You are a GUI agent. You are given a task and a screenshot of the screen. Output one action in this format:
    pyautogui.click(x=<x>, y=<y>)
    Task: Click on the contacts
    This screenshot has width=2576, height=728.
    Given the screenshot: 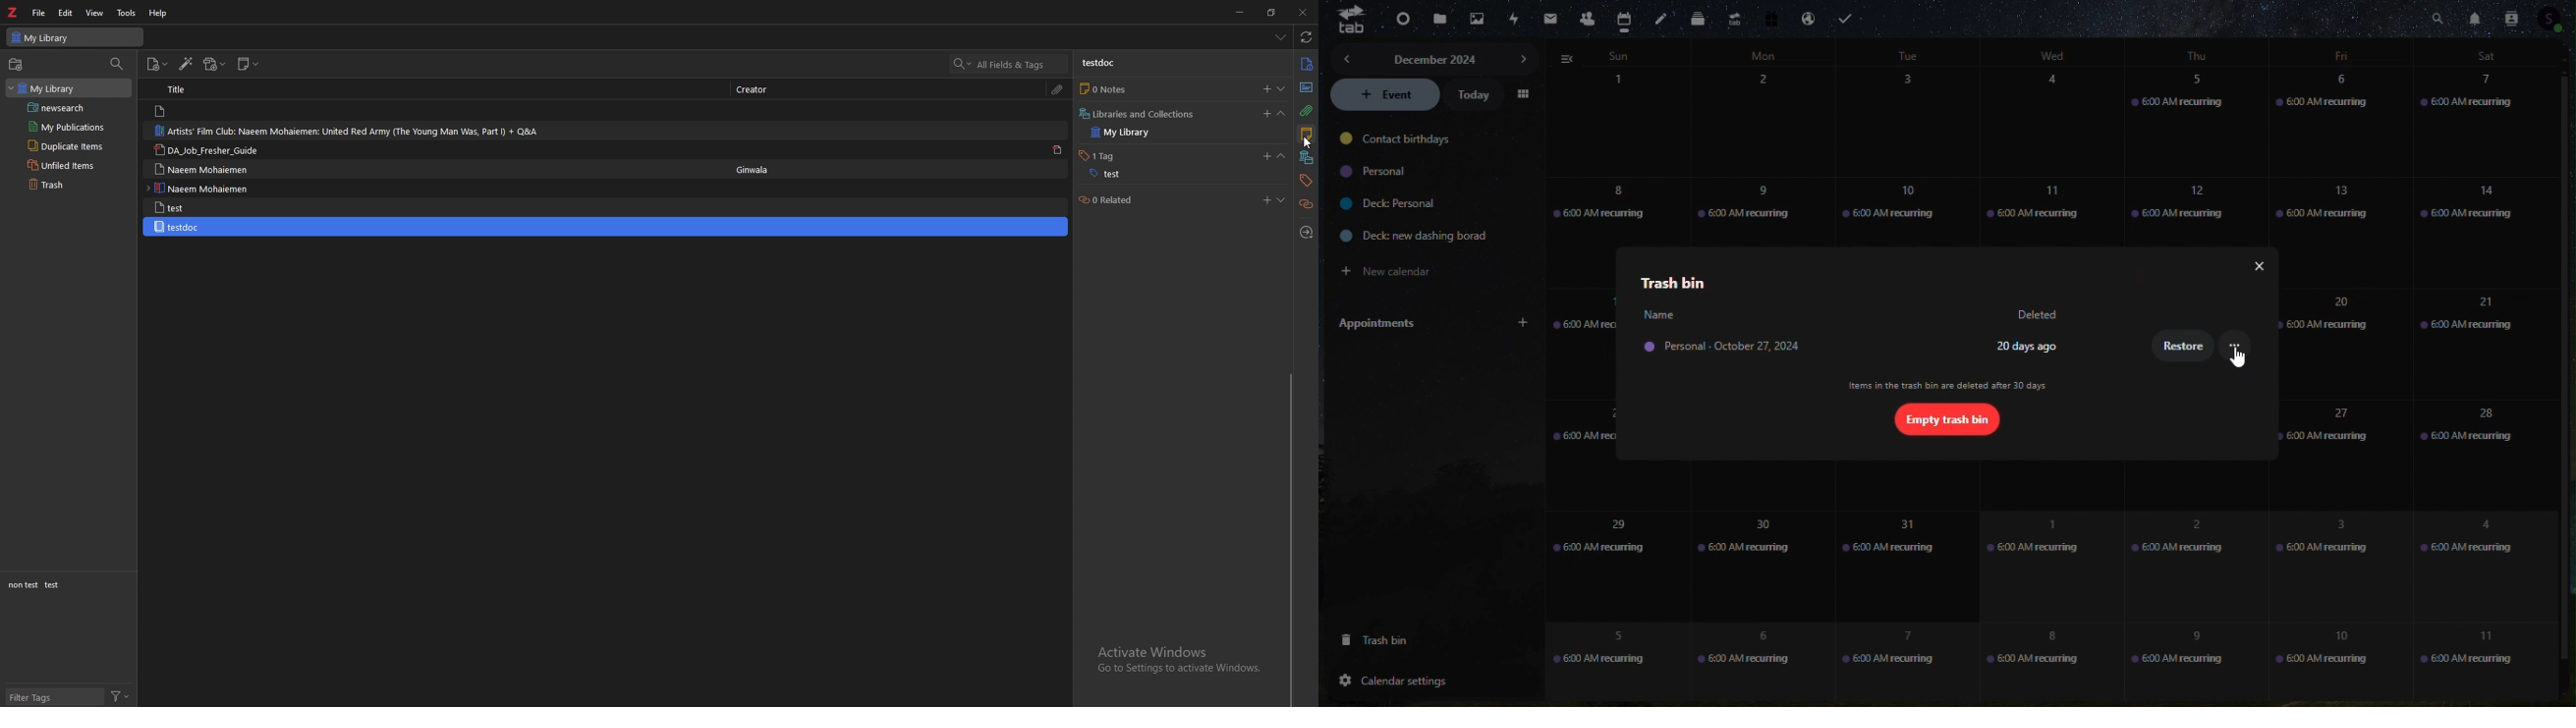 What is the action you would take?
    pyautogui.click(x=1587, y=17)
    